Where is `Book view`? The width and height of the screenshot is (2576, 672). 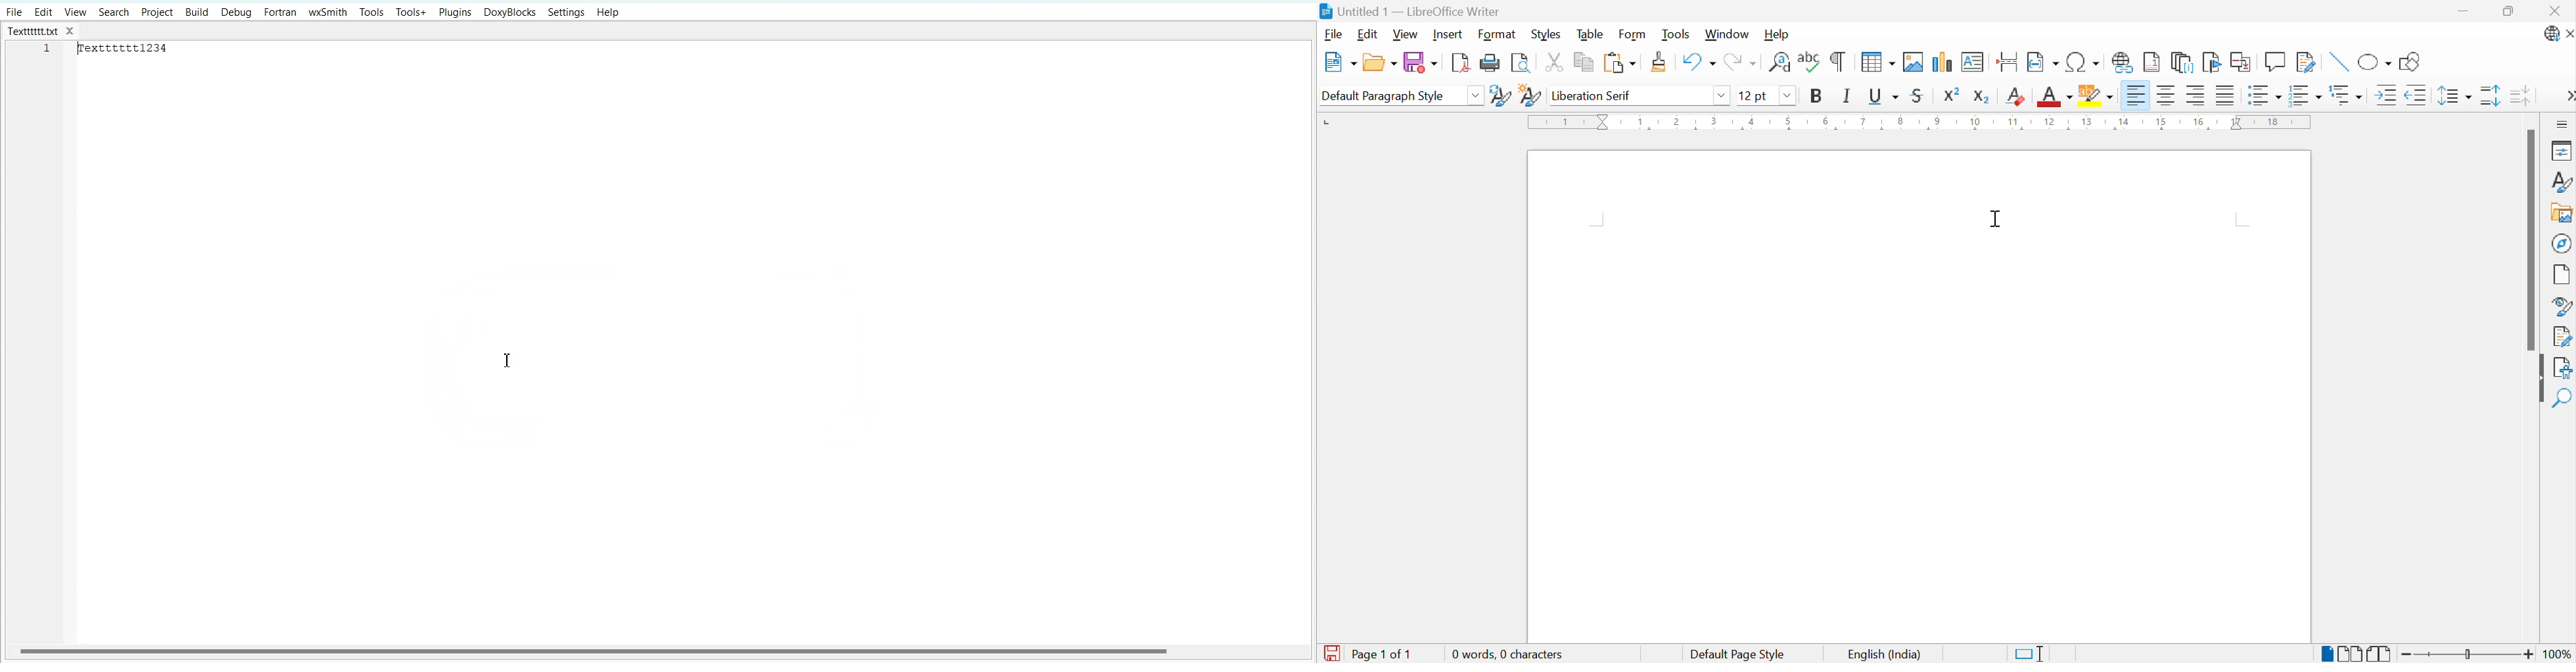
Book view is located at coordinates (2379, 653).